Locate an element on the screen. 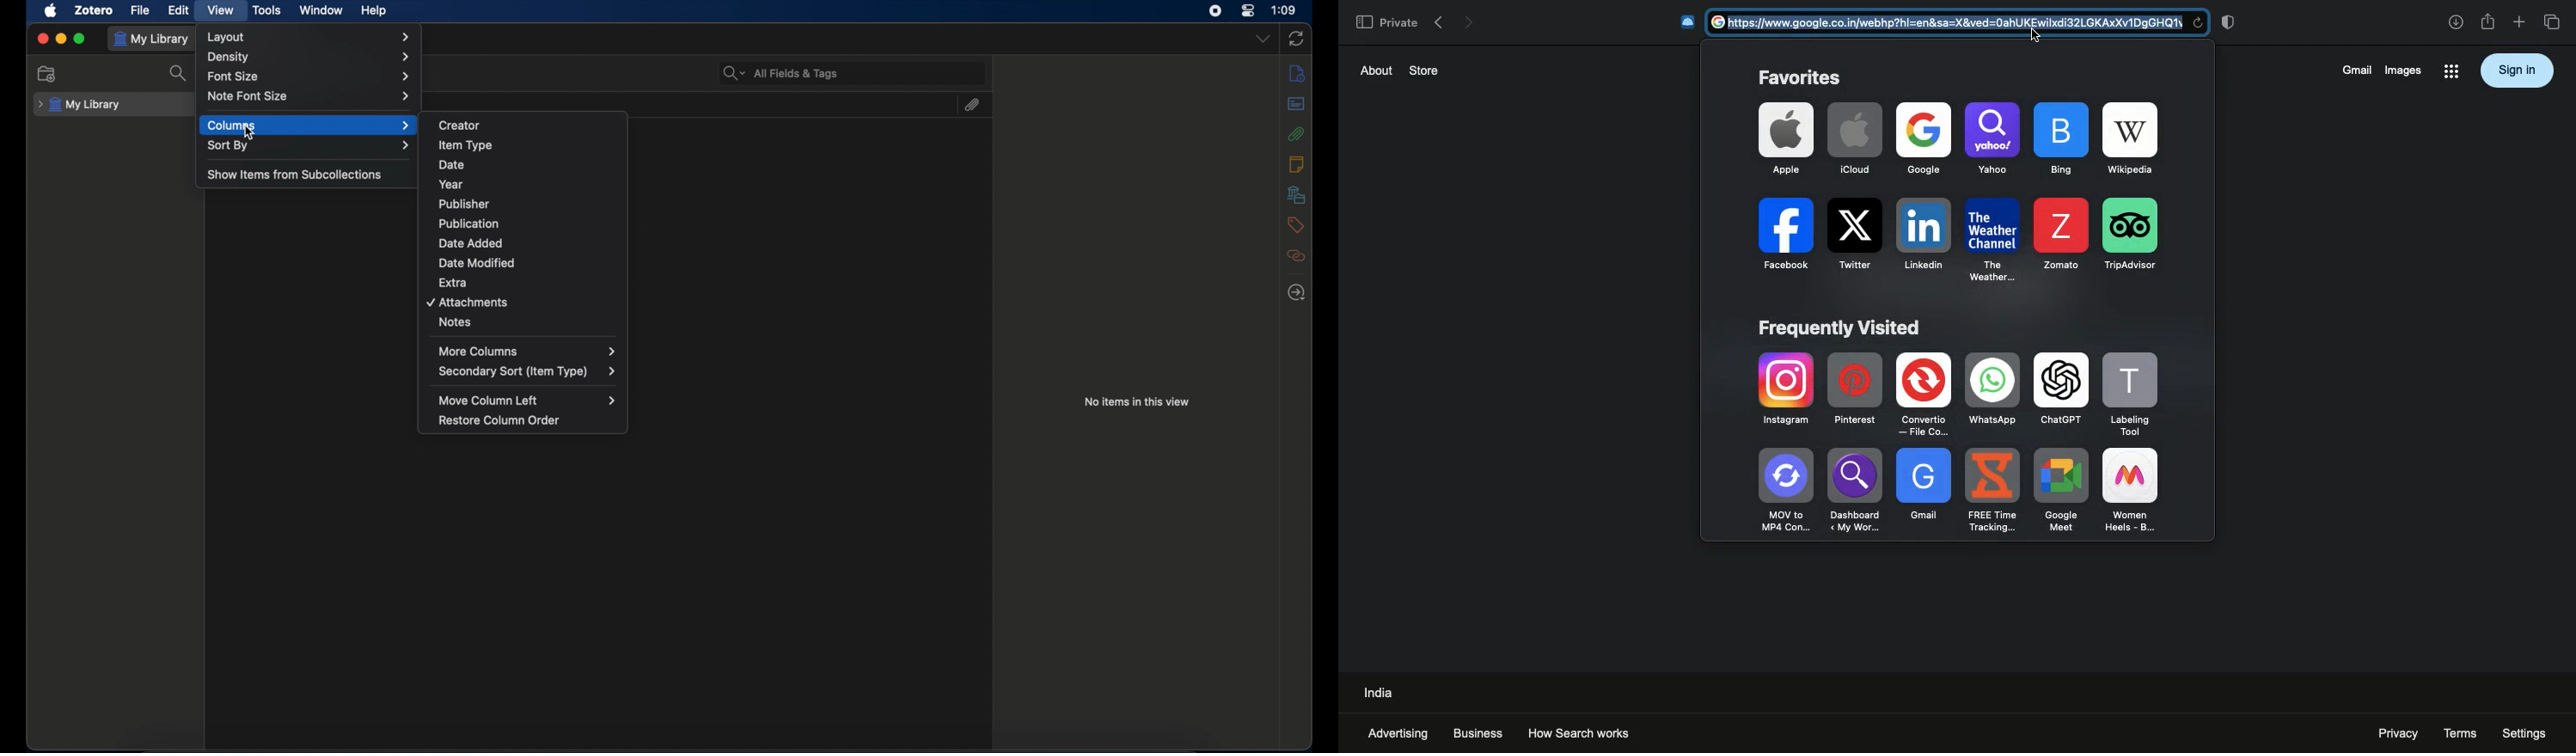  next is located at coordinates (1469, 20).